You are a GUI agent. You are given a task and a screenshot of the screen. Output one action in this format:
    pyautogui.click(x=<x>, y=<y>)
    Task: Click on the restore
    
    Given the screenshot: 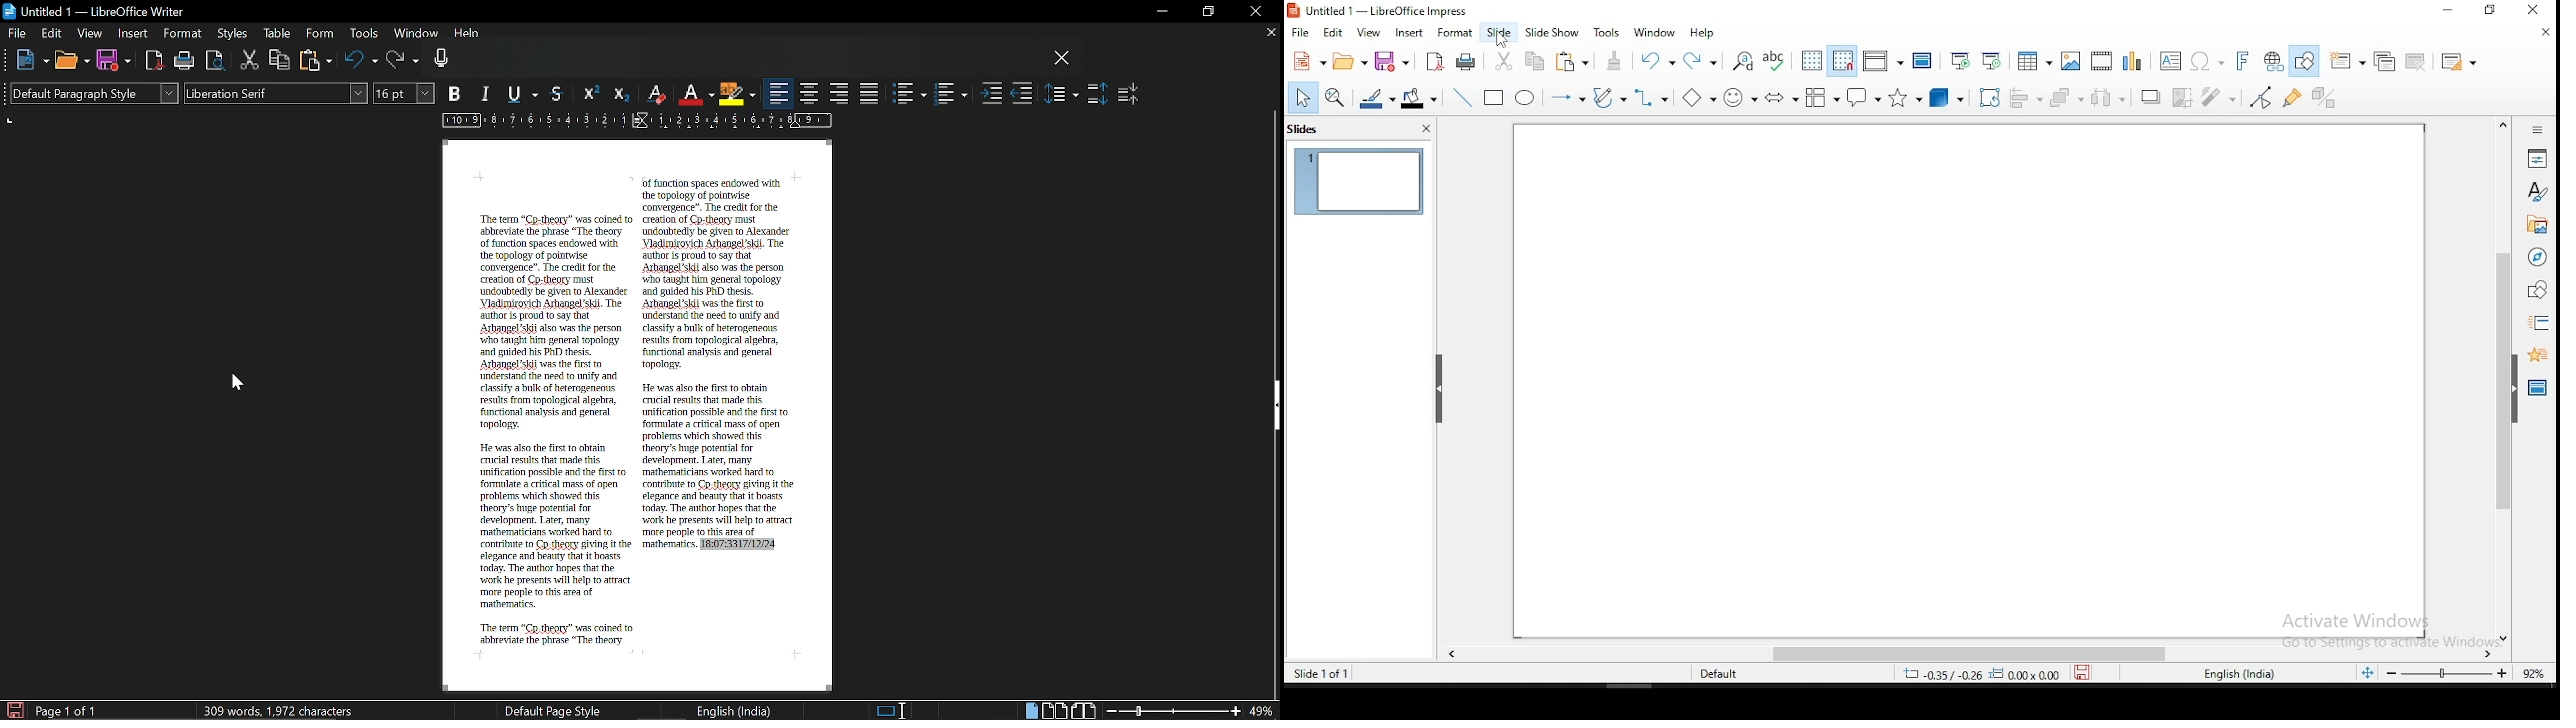 What is the action you would take?
    pyautogui.click(x=2486, y=10)
    